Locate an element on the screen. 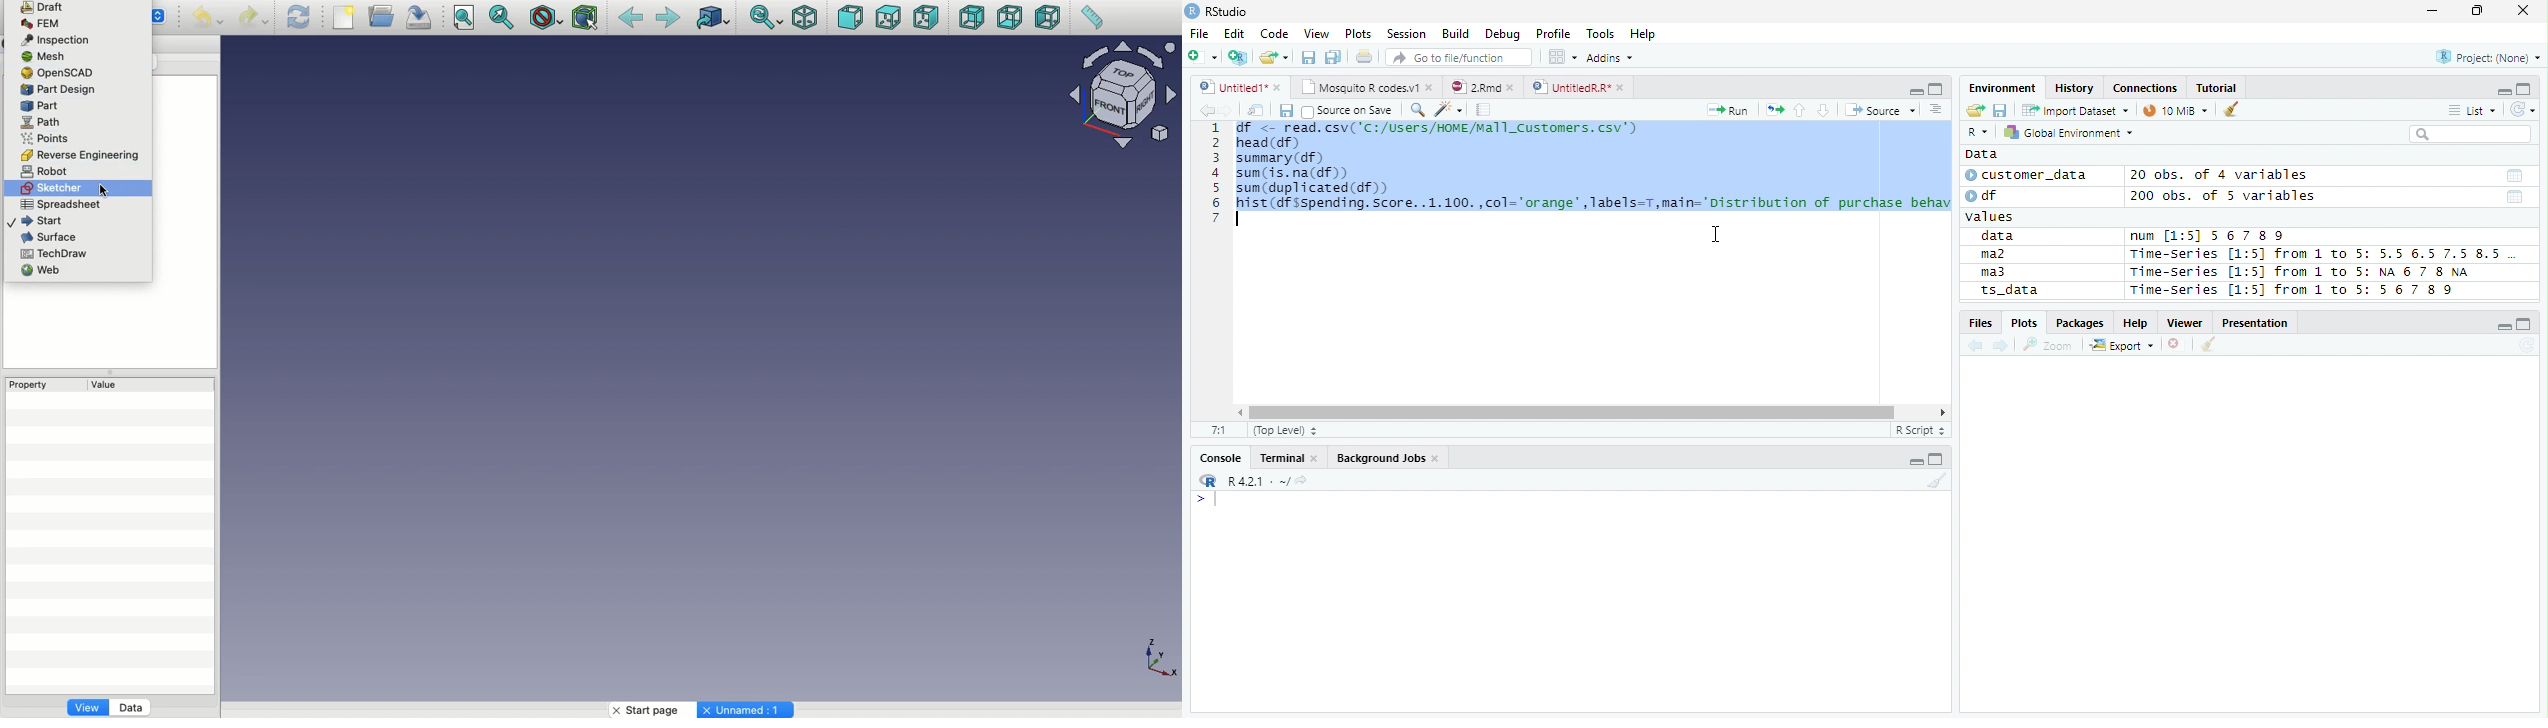  Data is located at coordinates (1981, 154).